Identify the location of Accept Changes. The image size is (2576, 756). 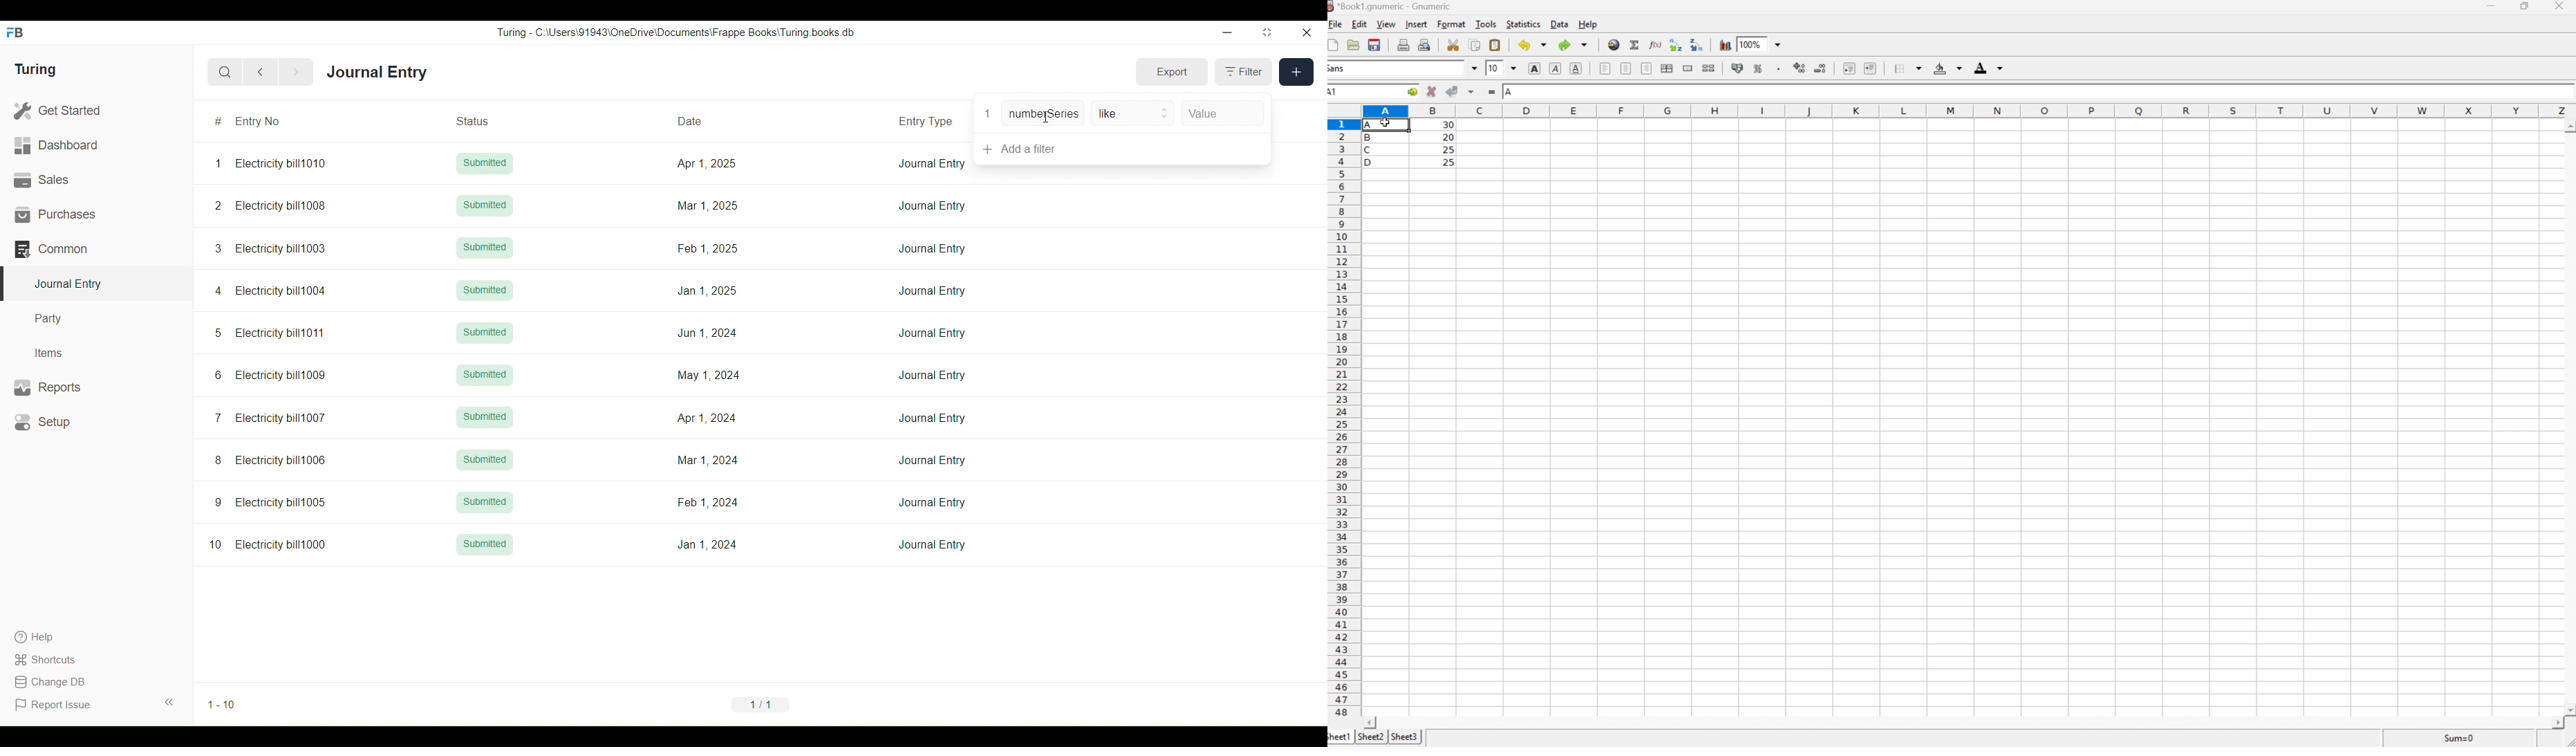
(1451, 91).